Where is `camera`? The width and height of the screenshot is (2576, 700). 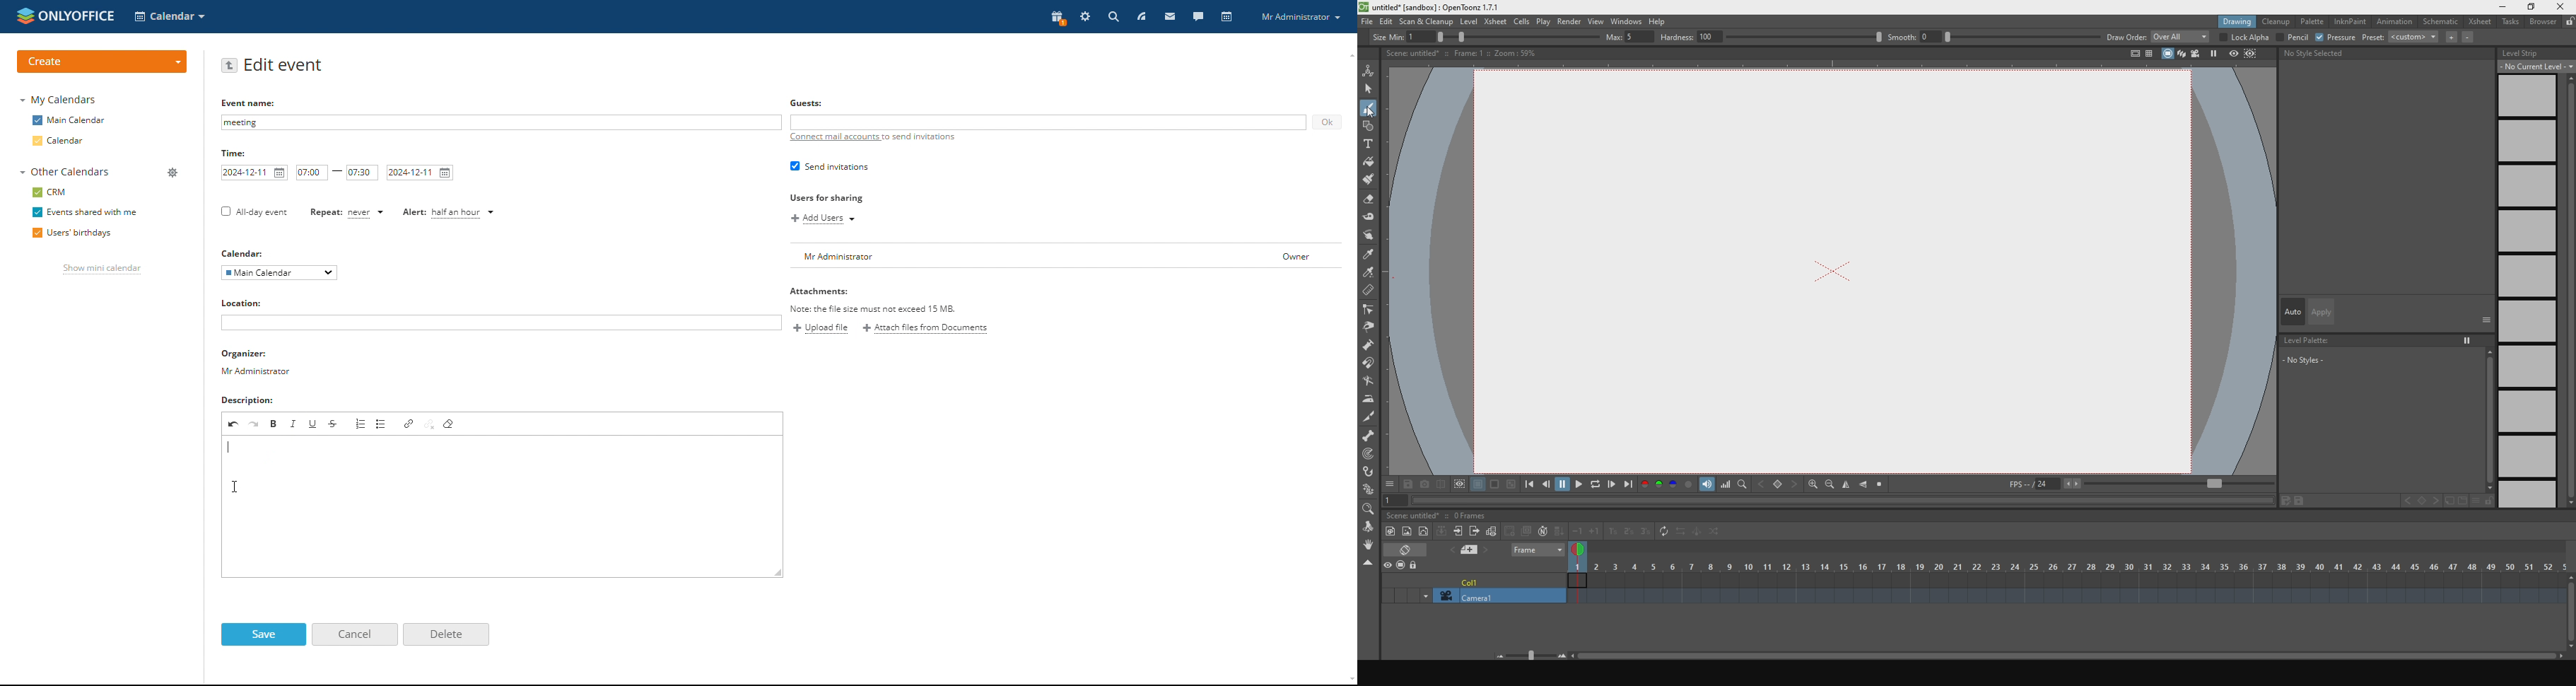
camera is located at coordinates (2197, 54).